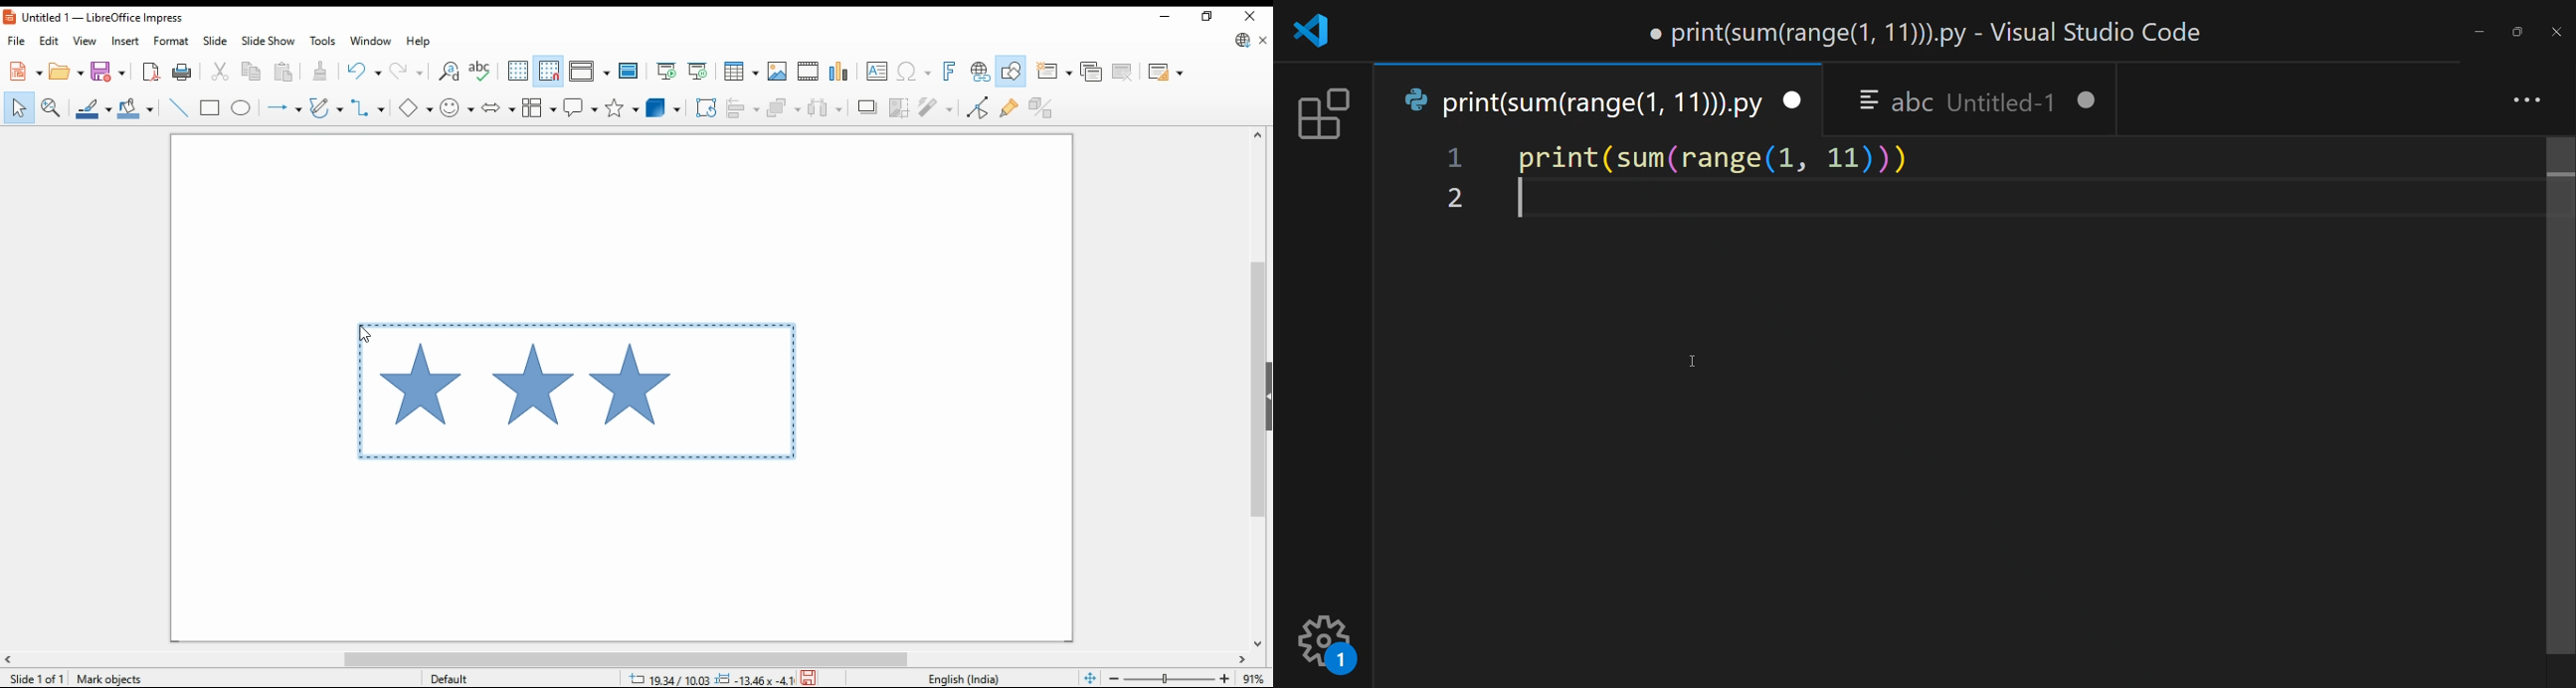 The height and width of the screenshot is (700, 2576). What do you see at coordinates (697, 72) in the screenshot?
I see `start from current slide` at bounding box center [697, 72].